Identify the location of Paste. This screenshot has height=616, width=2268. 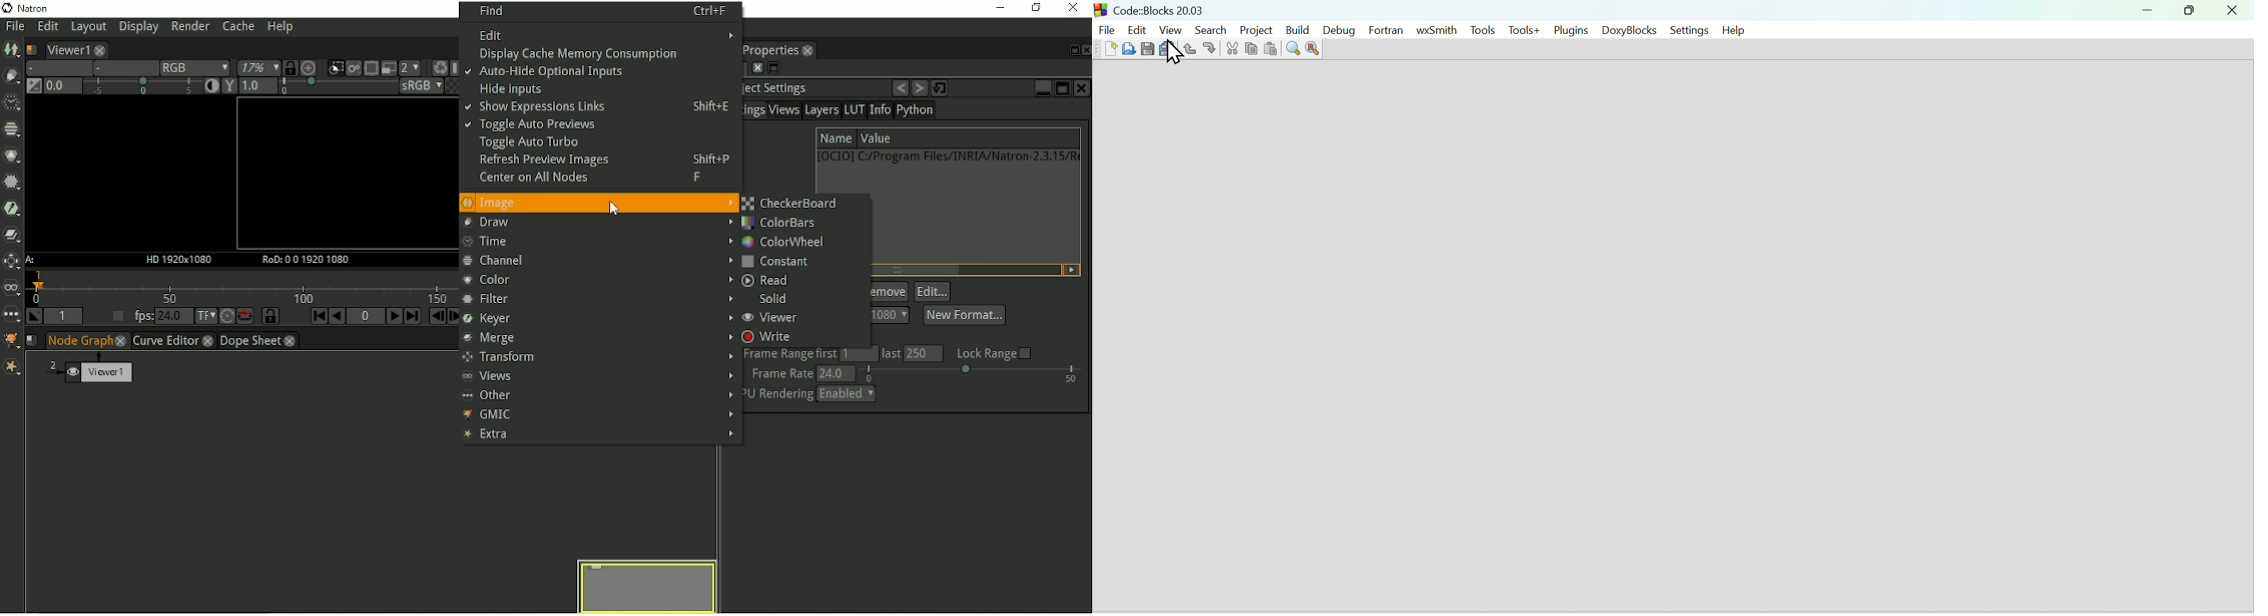
(1269, 50).